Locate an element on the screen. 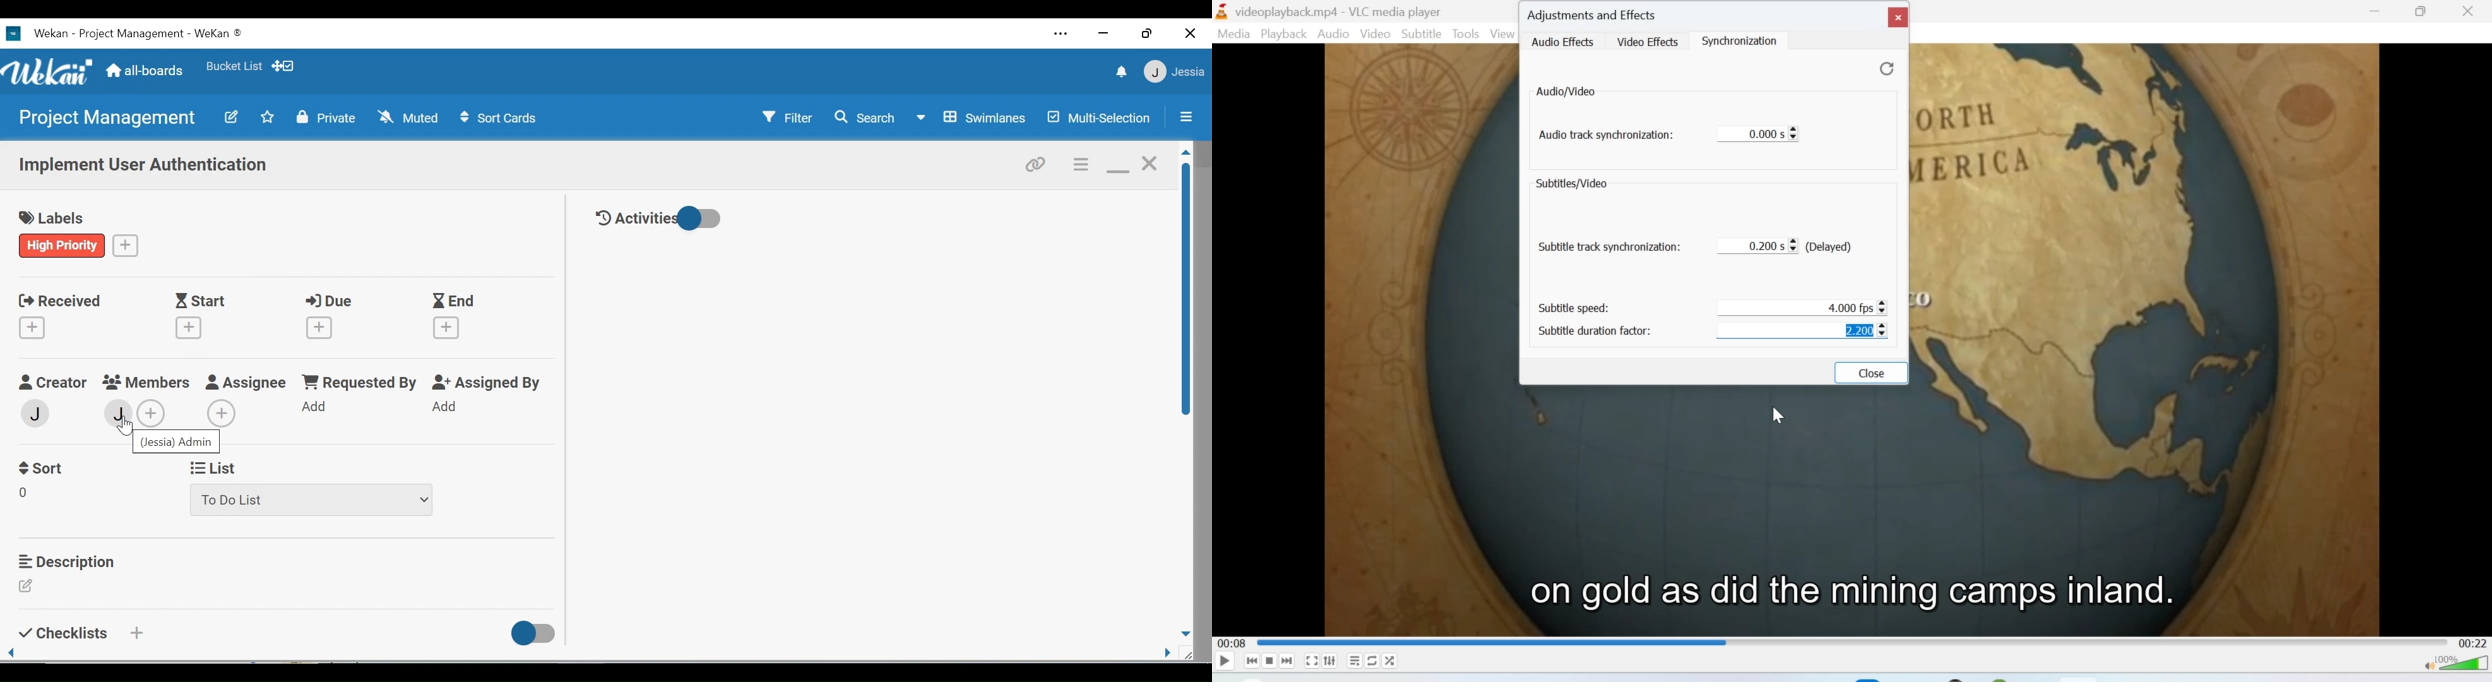 This screenshot has height=700, width=2492. view is located at coordinates (1501, 33).